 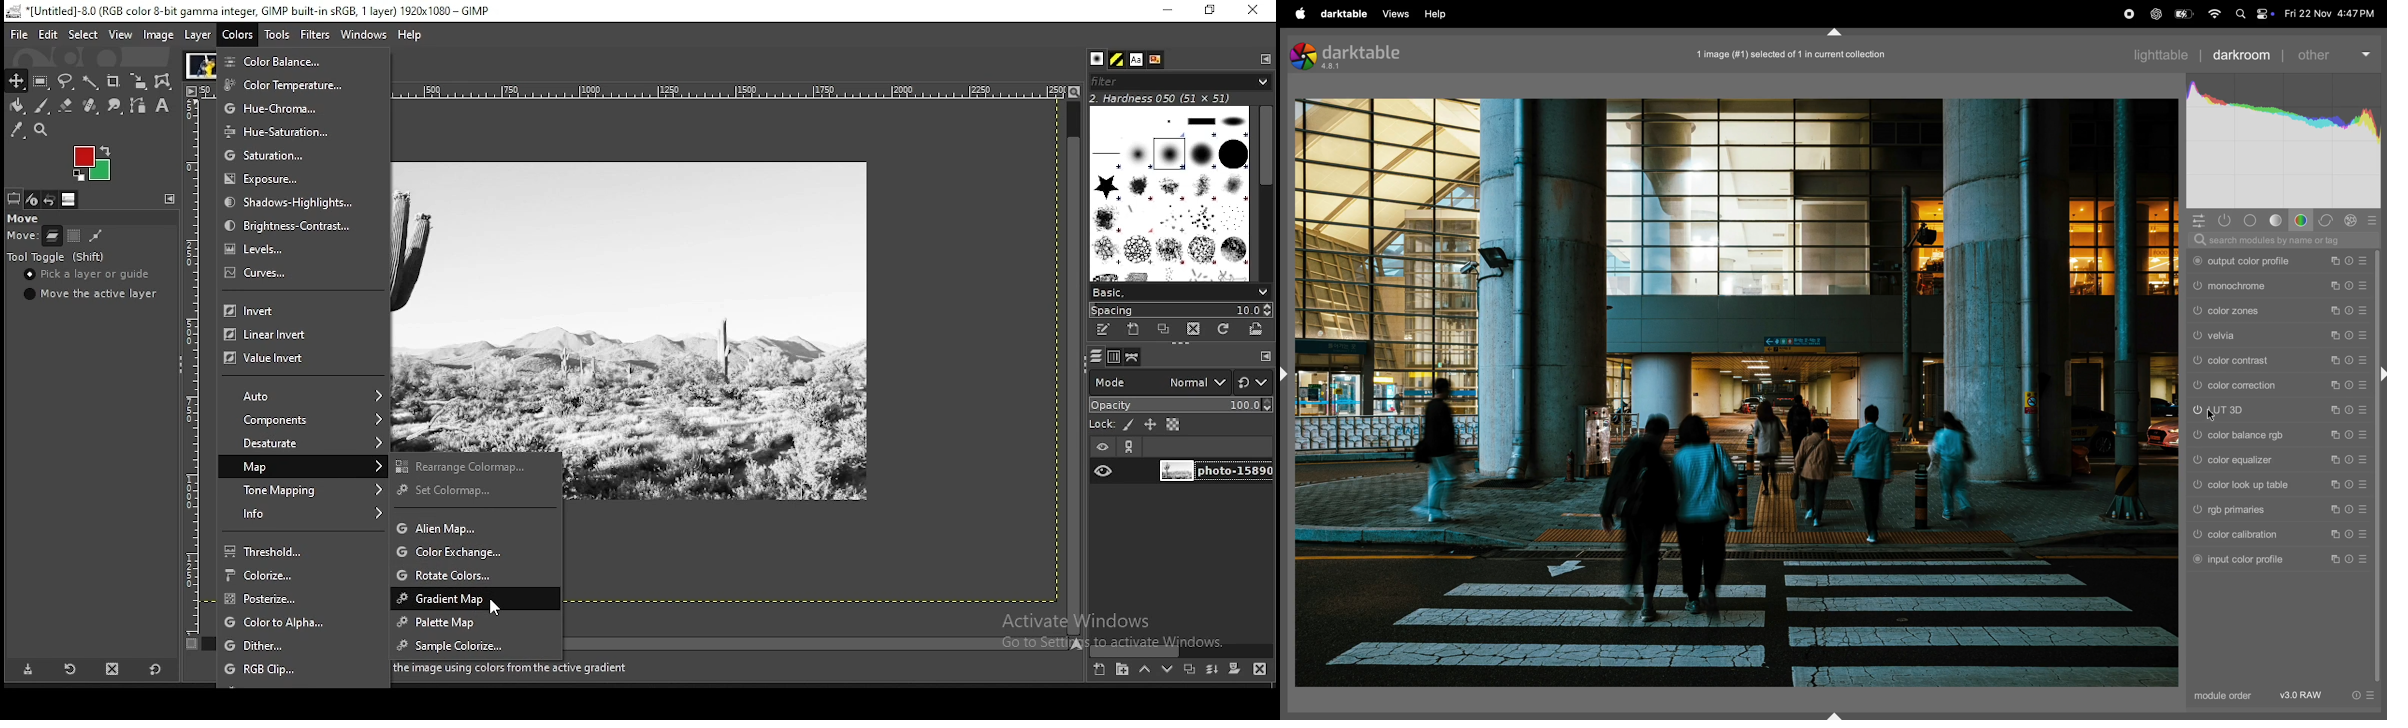 What do you see at coordinates (474, 599) in the screenshot?
I see `gradient map` at bounding box center [474, 599].